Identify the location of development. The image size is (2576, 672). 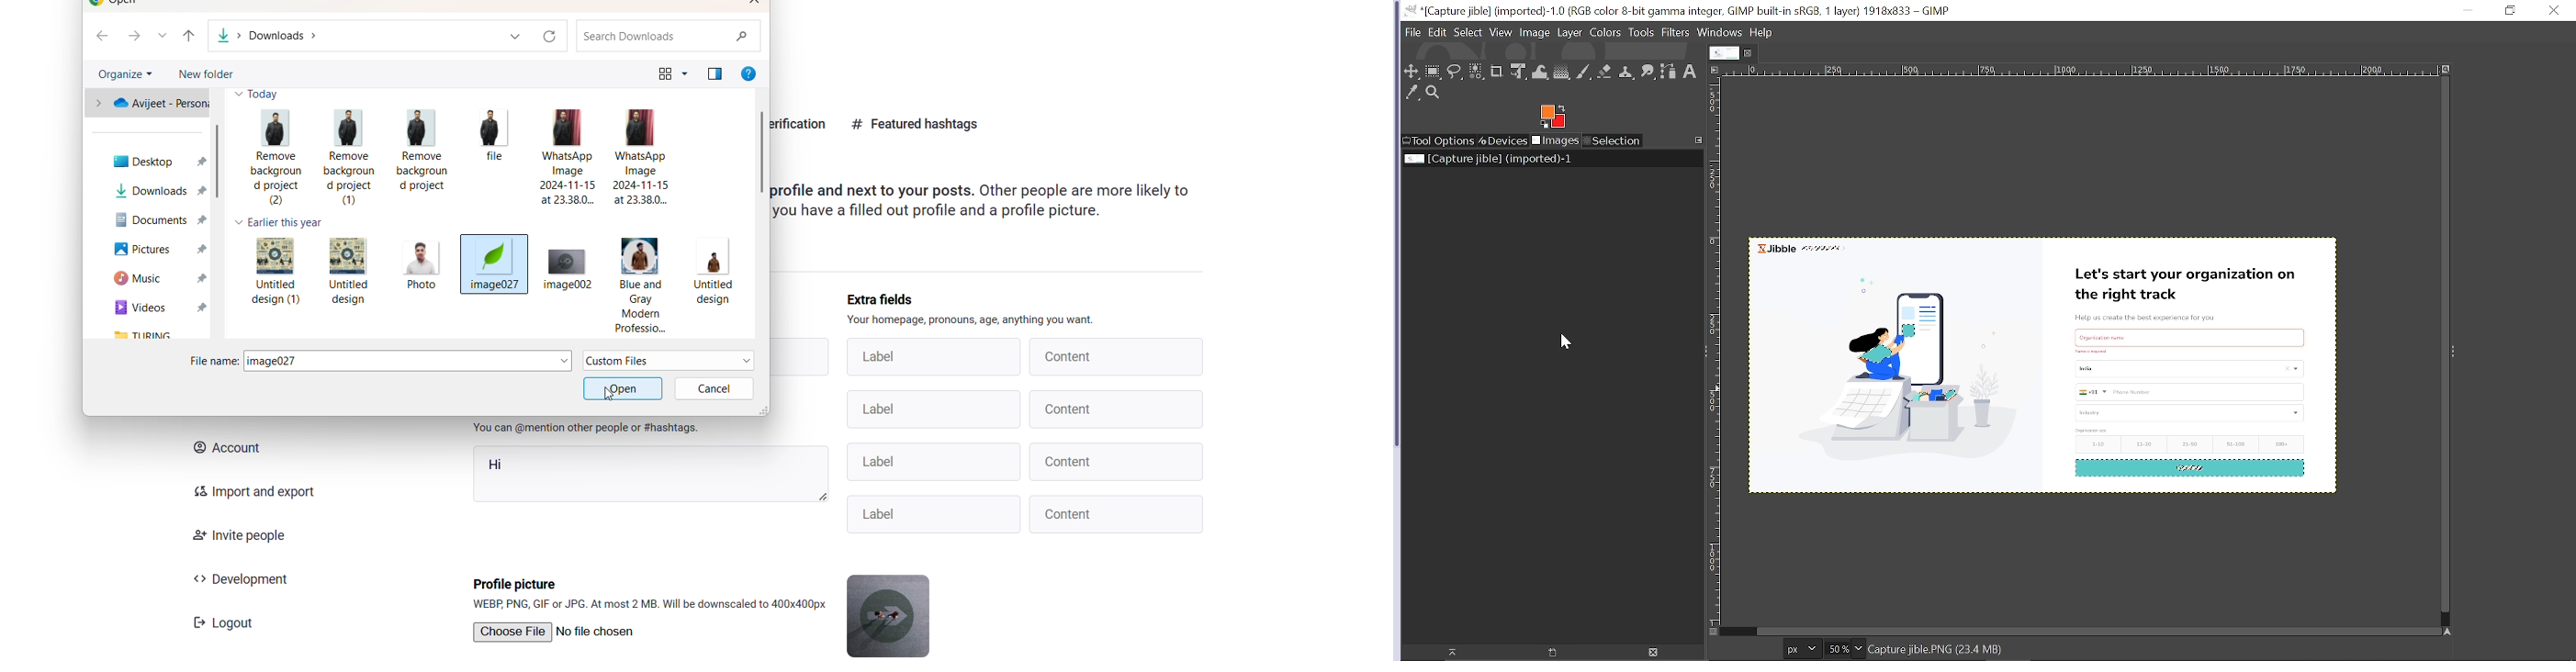
(244, 578).